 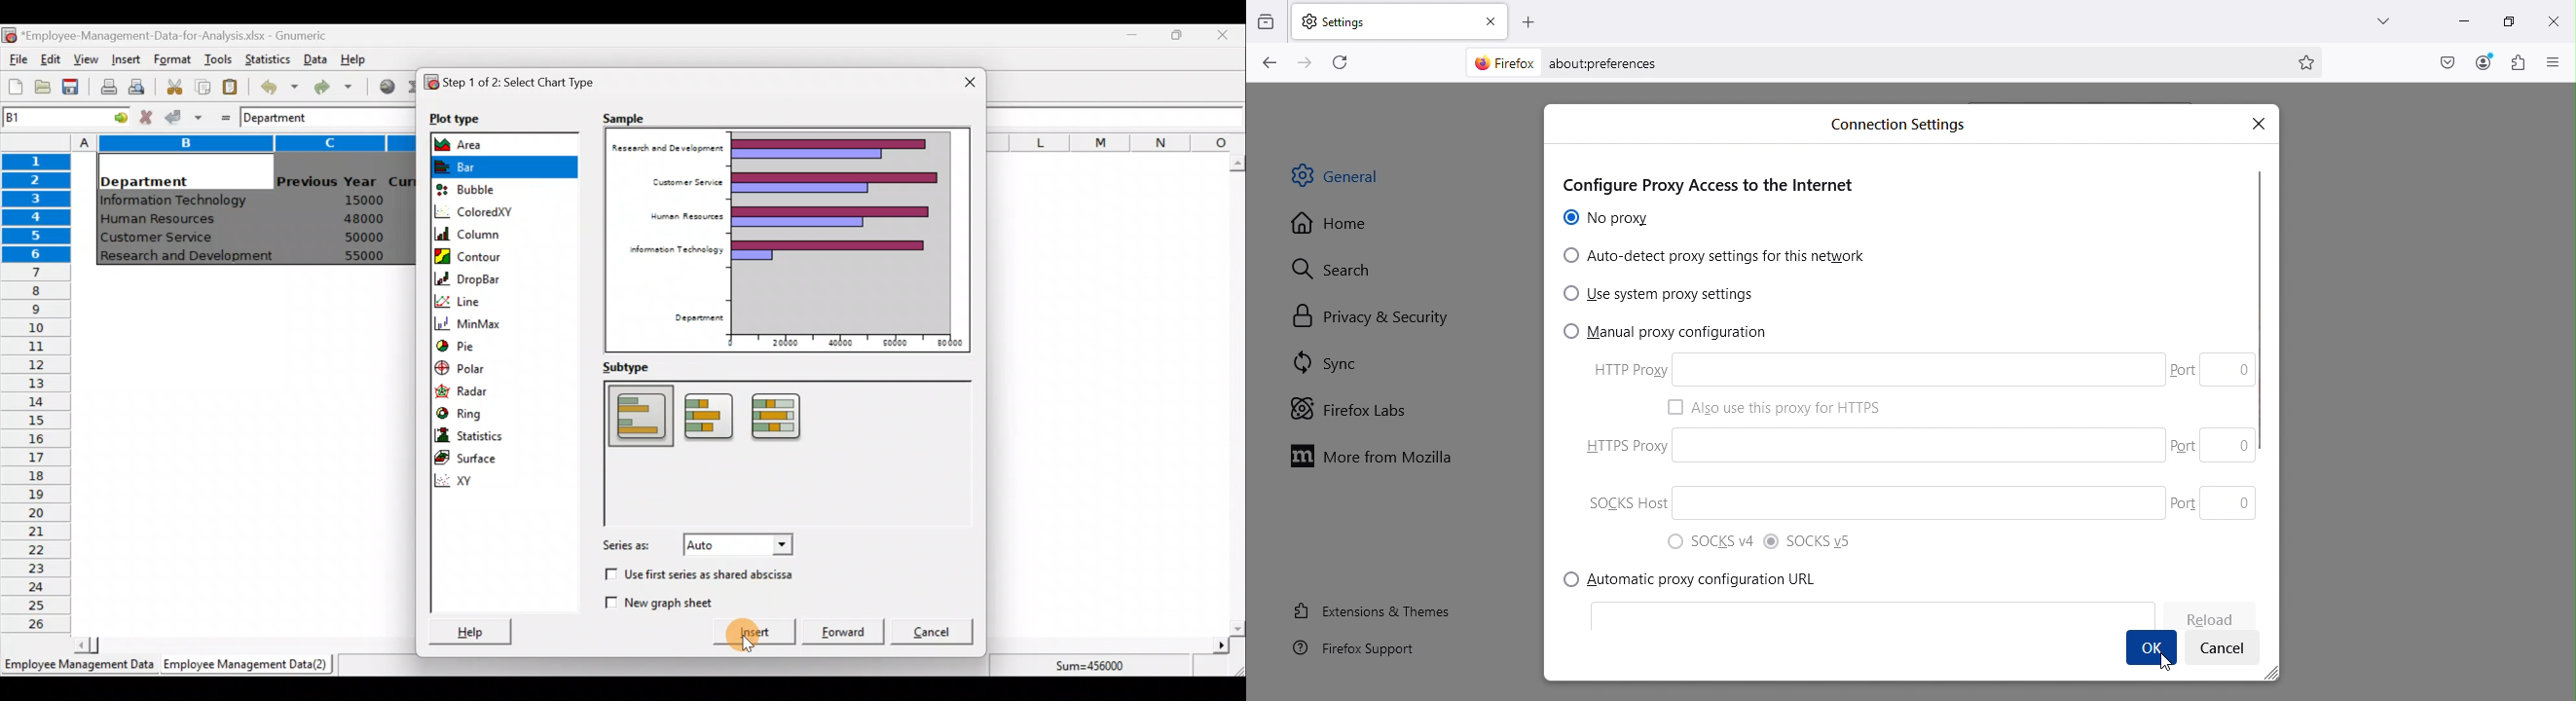 I want to click on Bubble, so click(x=482, y=191).